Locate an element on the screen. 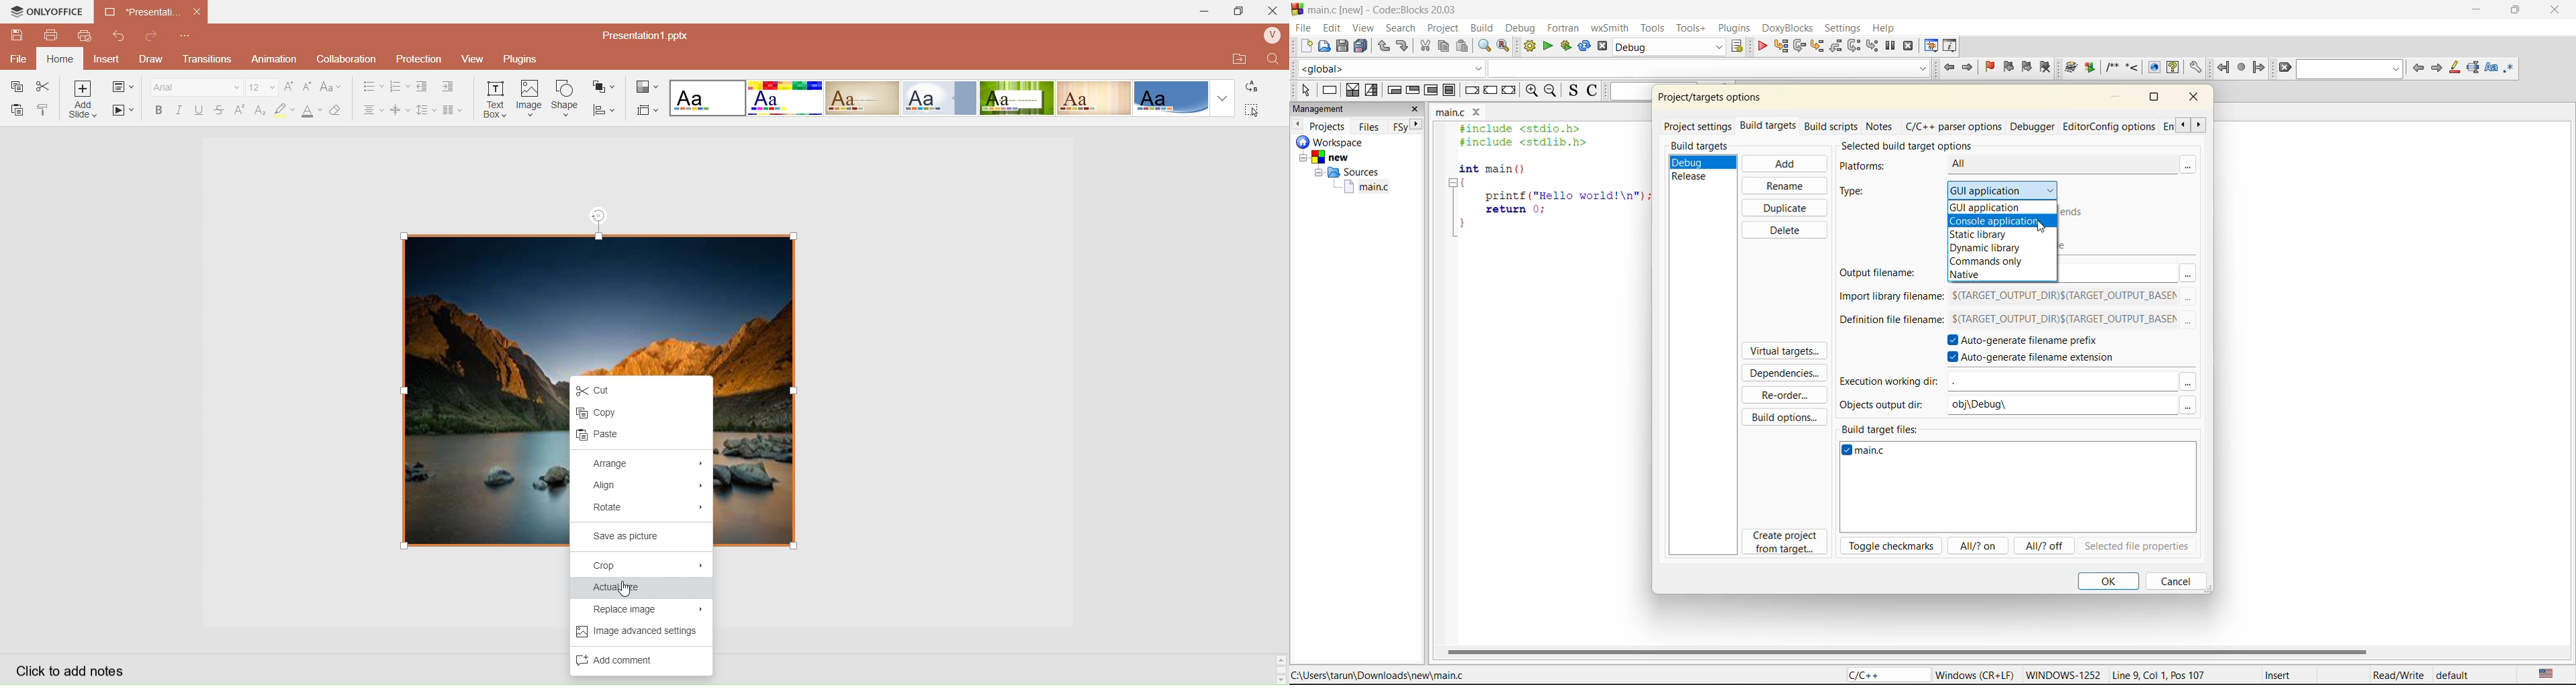 The image size is (2576, 700). Insert Columns is located at coordinates (453, 110).